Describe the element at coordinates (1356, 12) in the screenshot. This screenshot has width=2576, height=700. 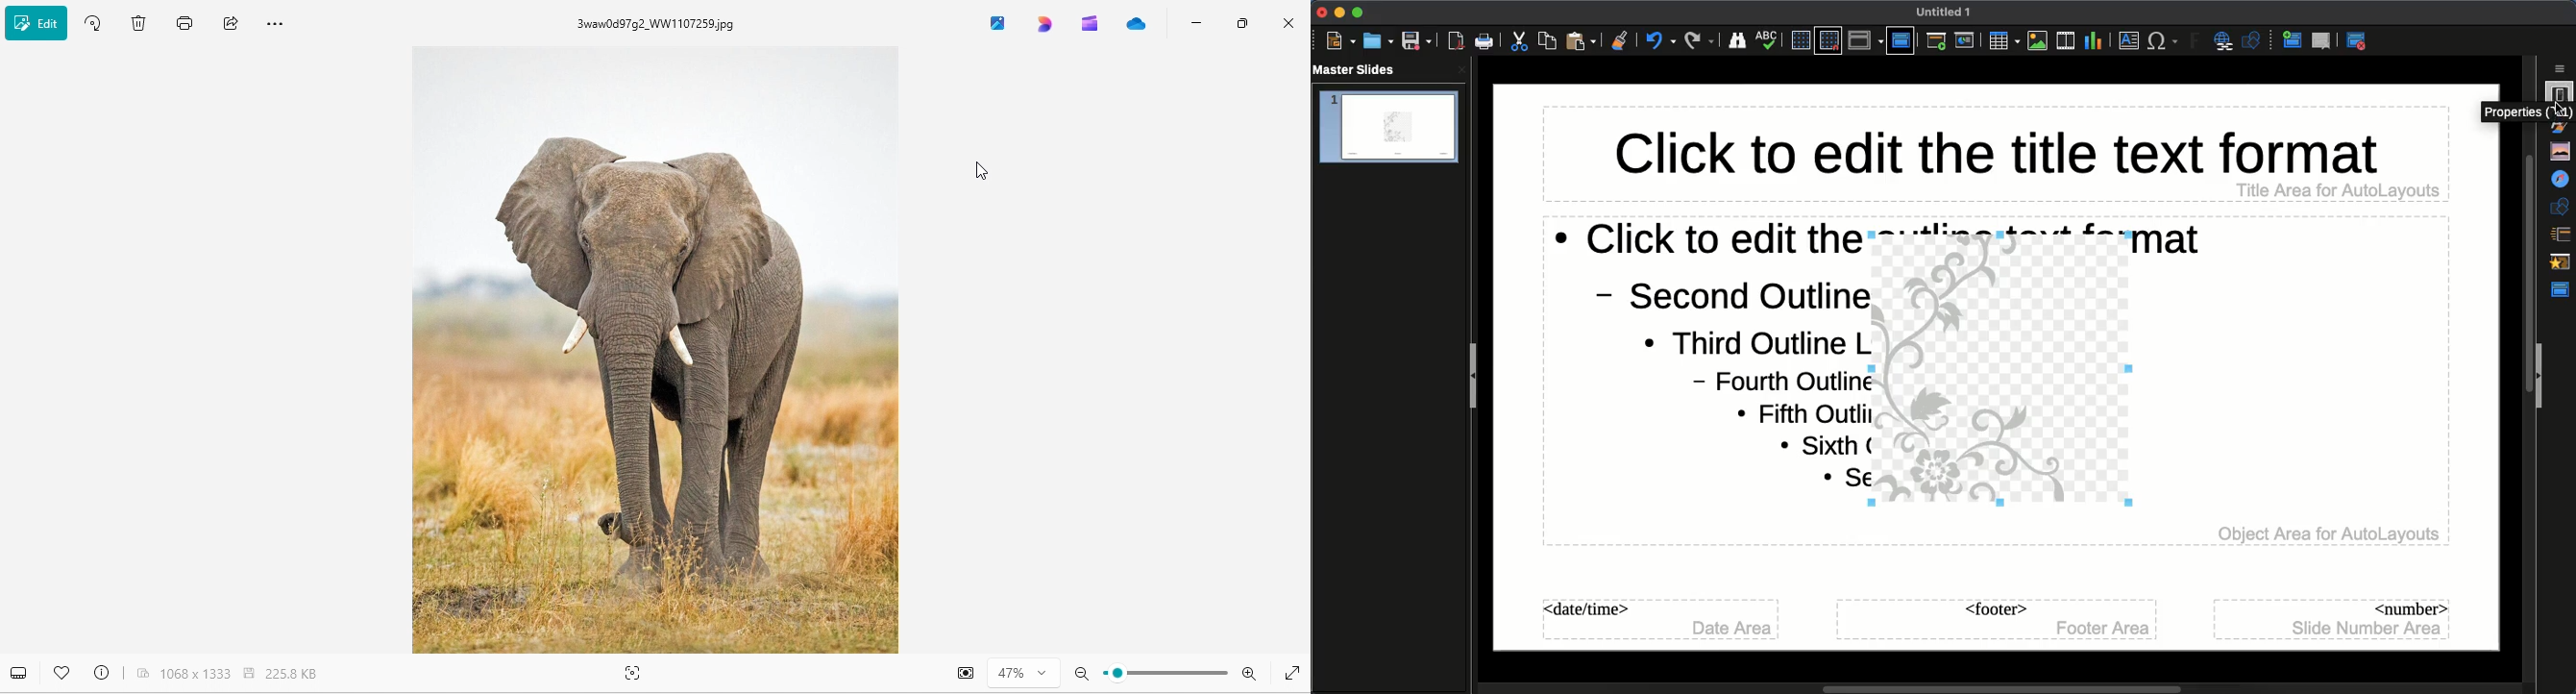
I see `Maximize` at that location.